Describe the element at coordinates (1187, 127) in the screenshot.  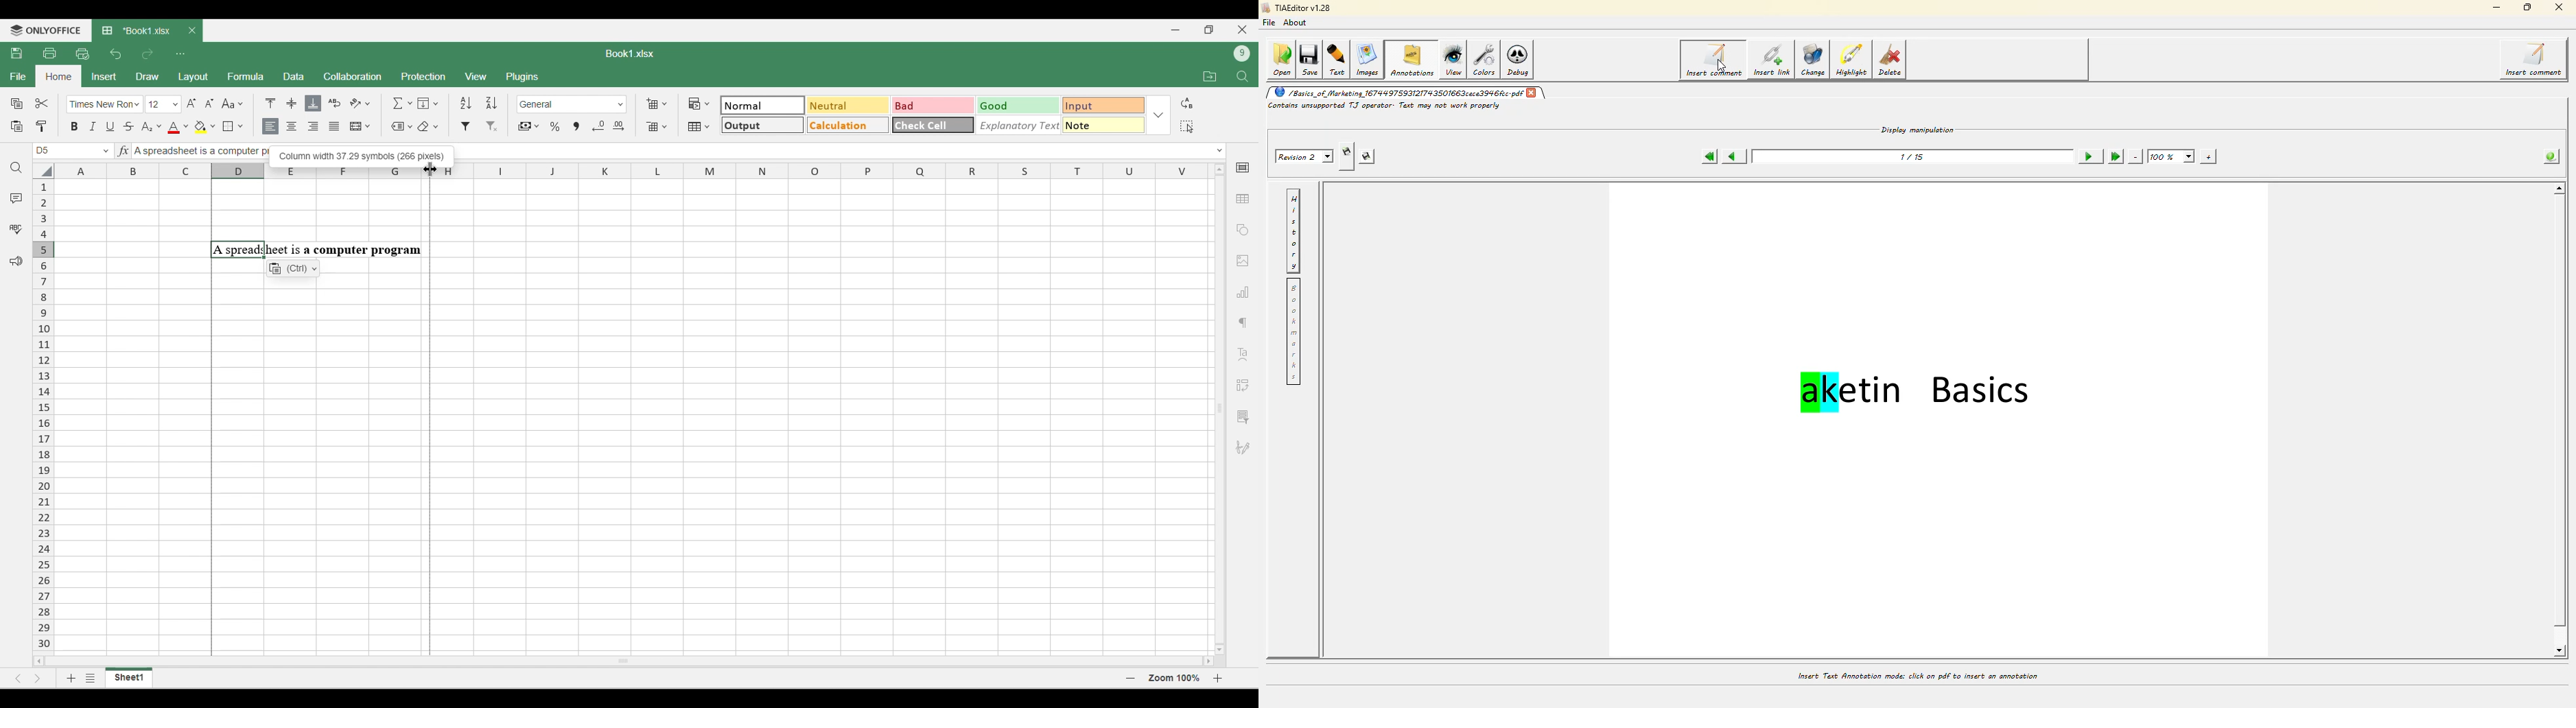
I see `Select all` at that location.